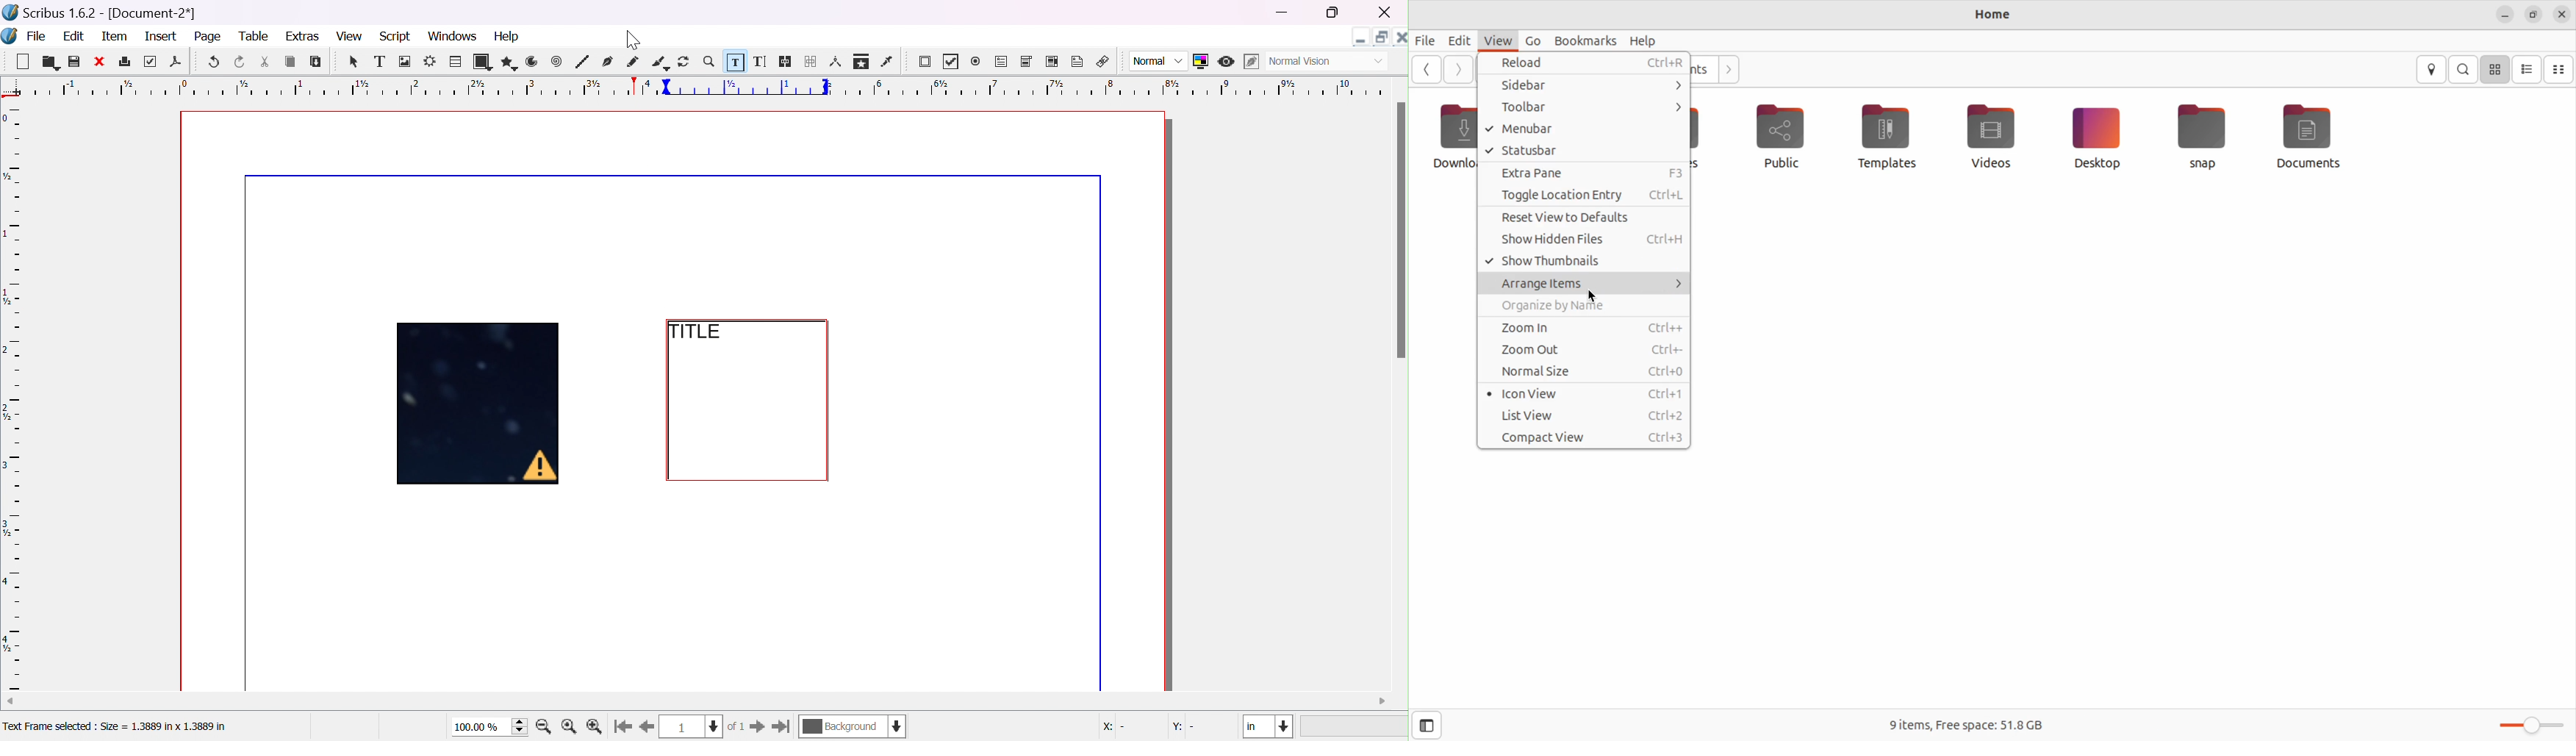 Image resolution: width=2576 pixels, height=756 pixels. I want to click on menu bar, so click(1579, 129).